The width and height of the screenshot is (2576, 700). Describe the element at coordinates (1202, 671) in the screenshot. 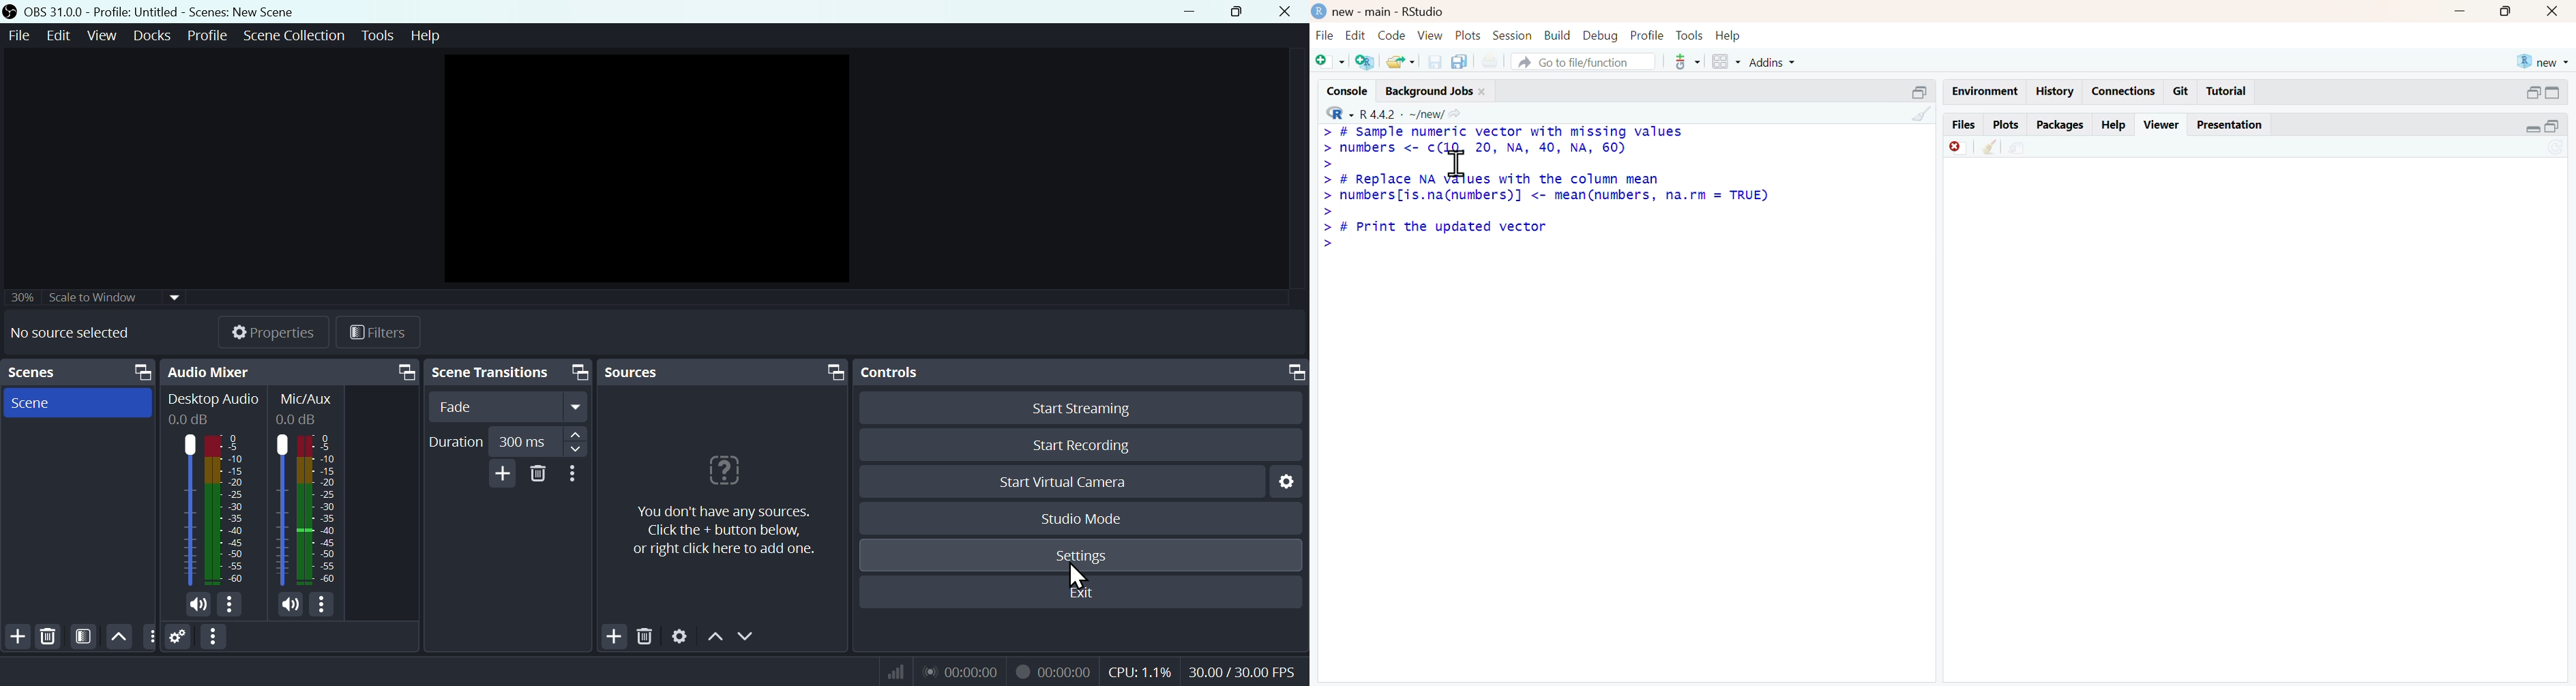

I see `Performance bar` at that location.